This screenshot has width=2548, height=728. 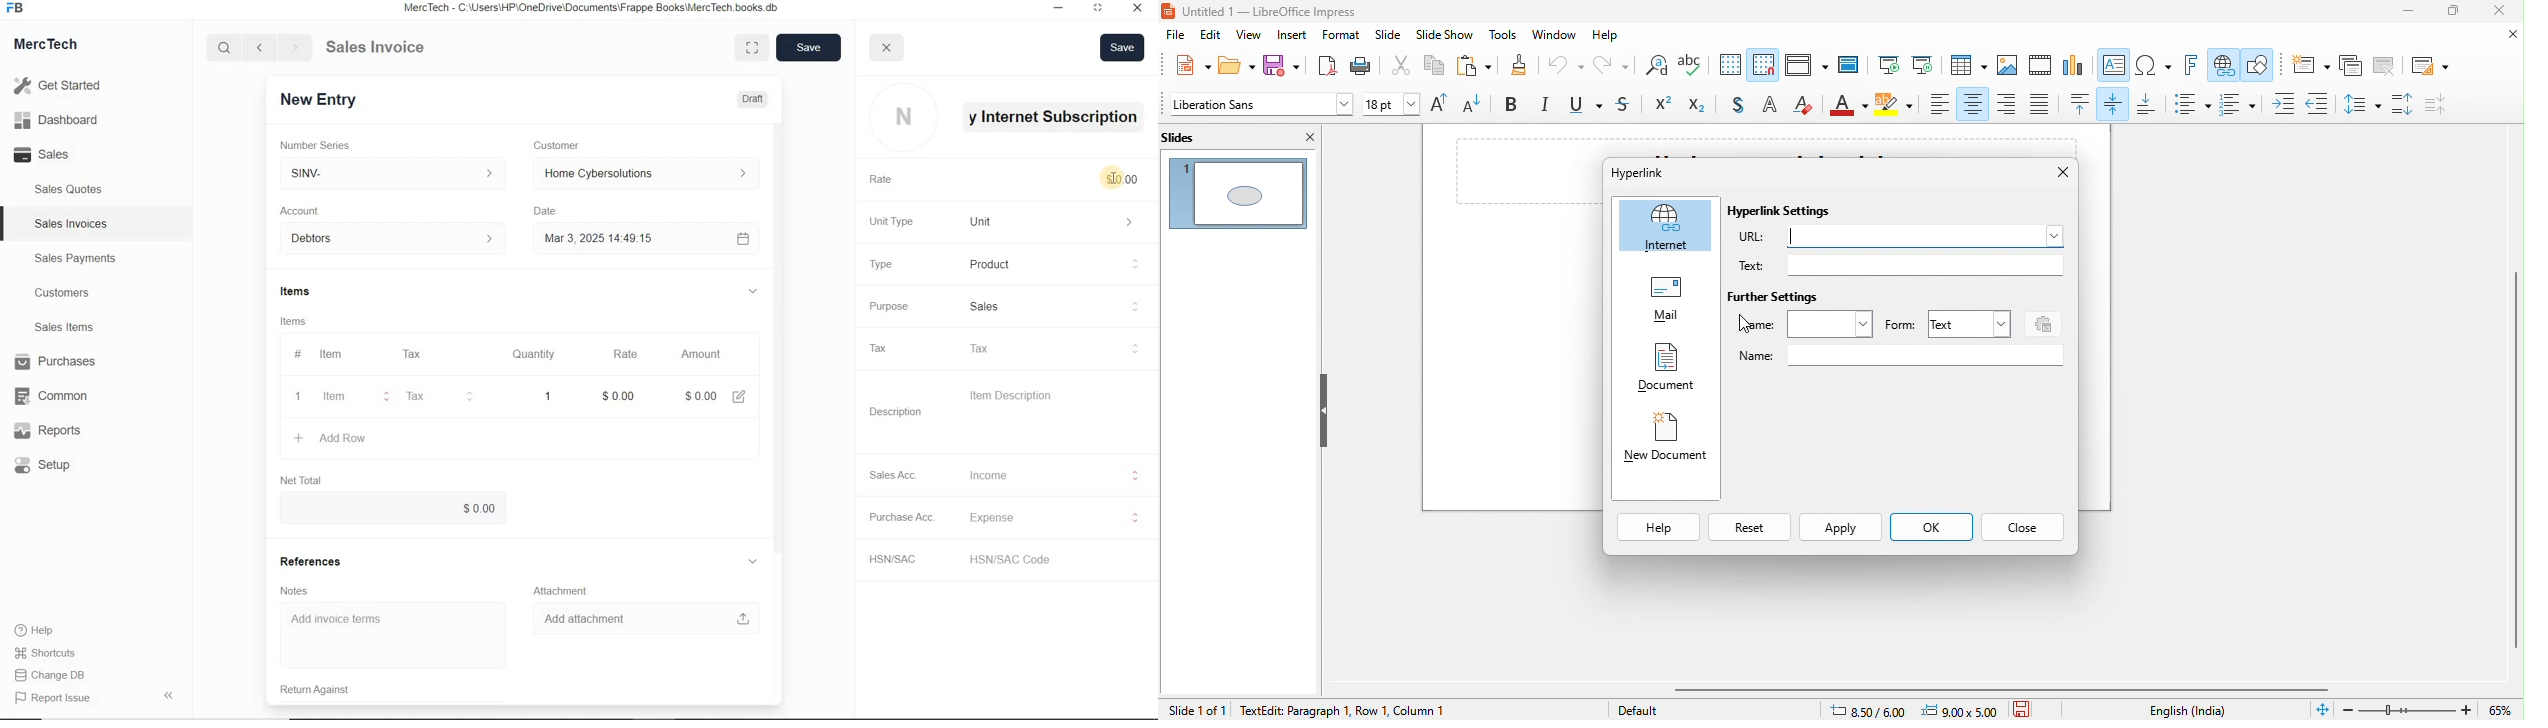 I want to click on Product, so click(x=1055, y=264).